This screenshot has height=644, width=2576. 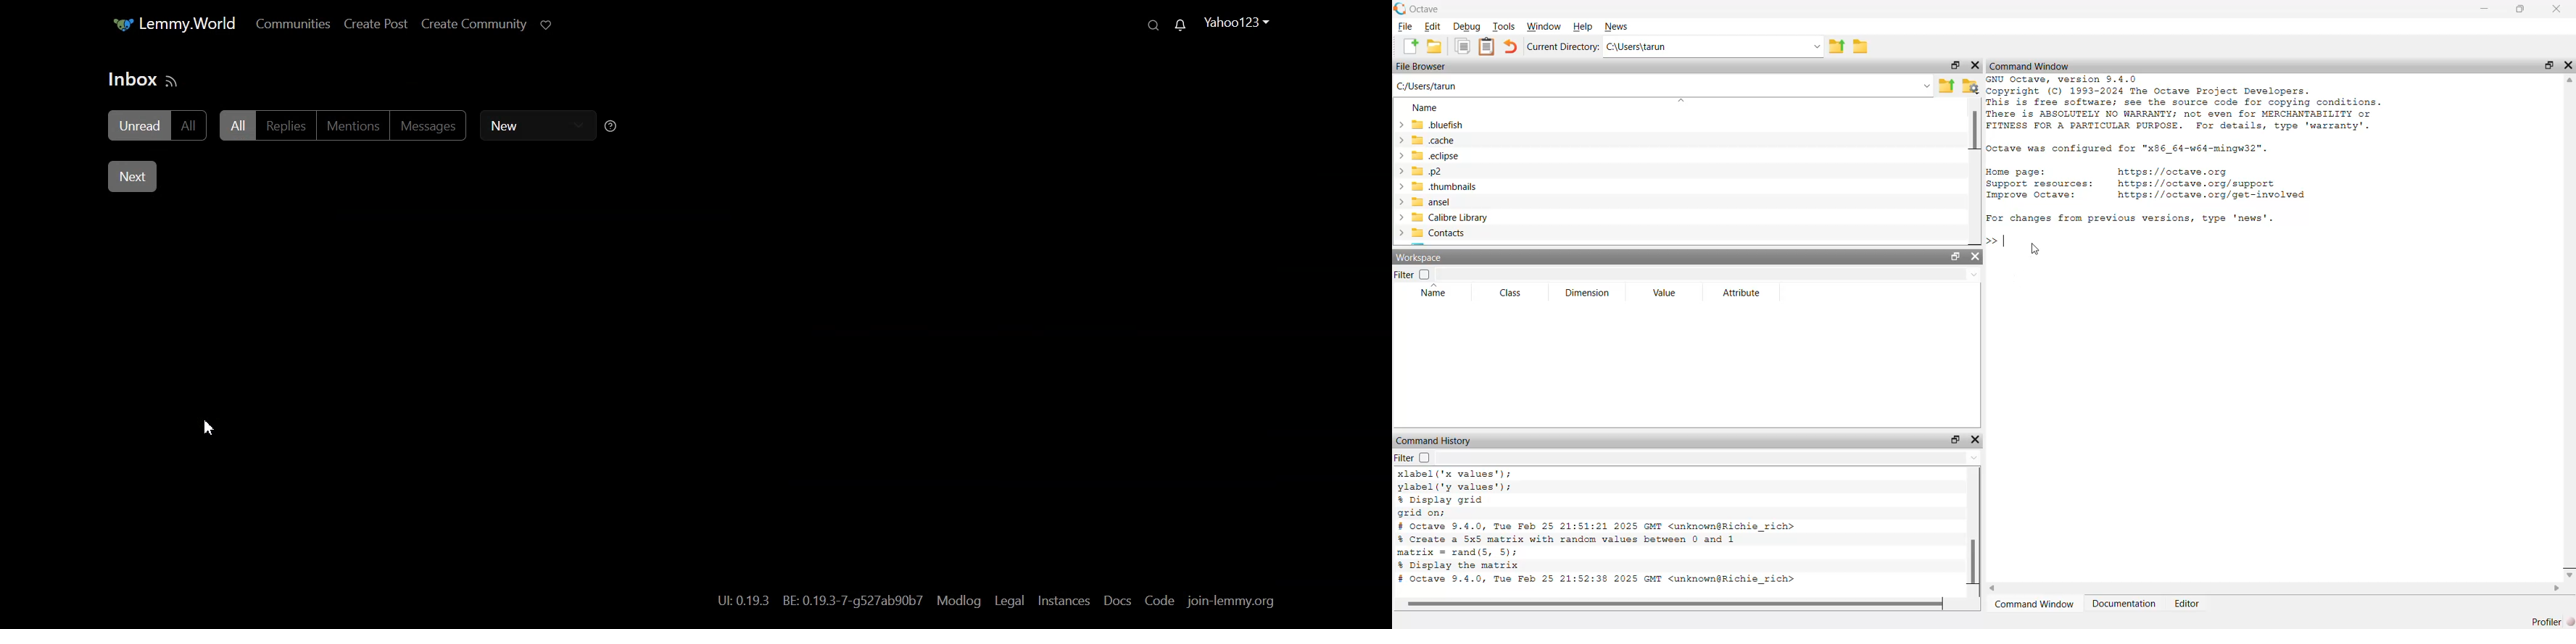 What do you see at coordinates (2561, 9) in the screenshot?
I see `close` at bounding box center [2561, 9].